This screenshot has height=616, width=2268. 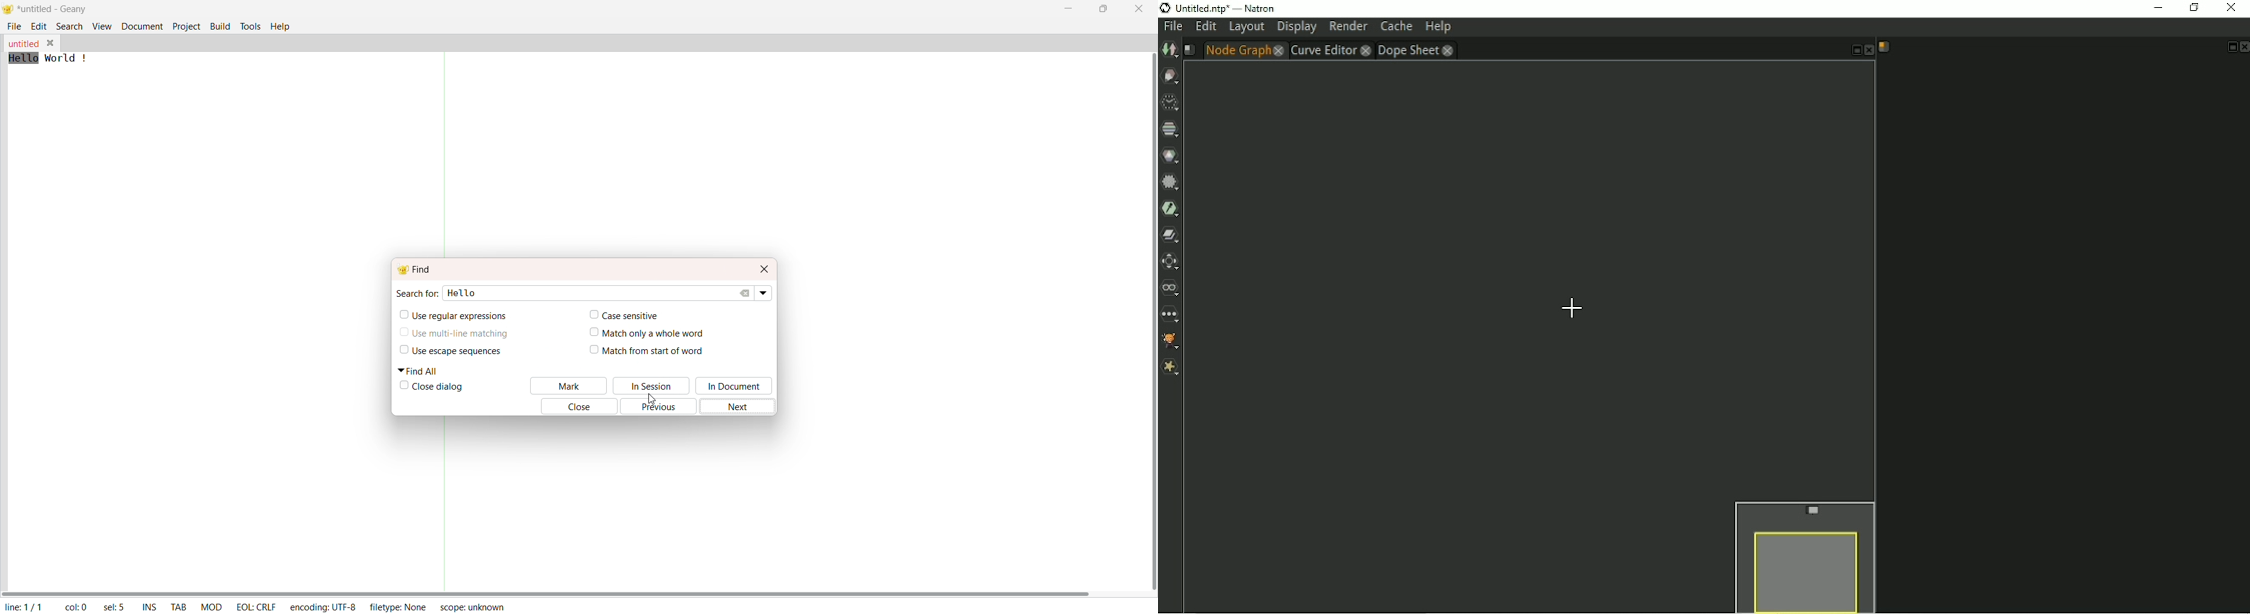 I want to click on Find All, so click(x=422, y=371).